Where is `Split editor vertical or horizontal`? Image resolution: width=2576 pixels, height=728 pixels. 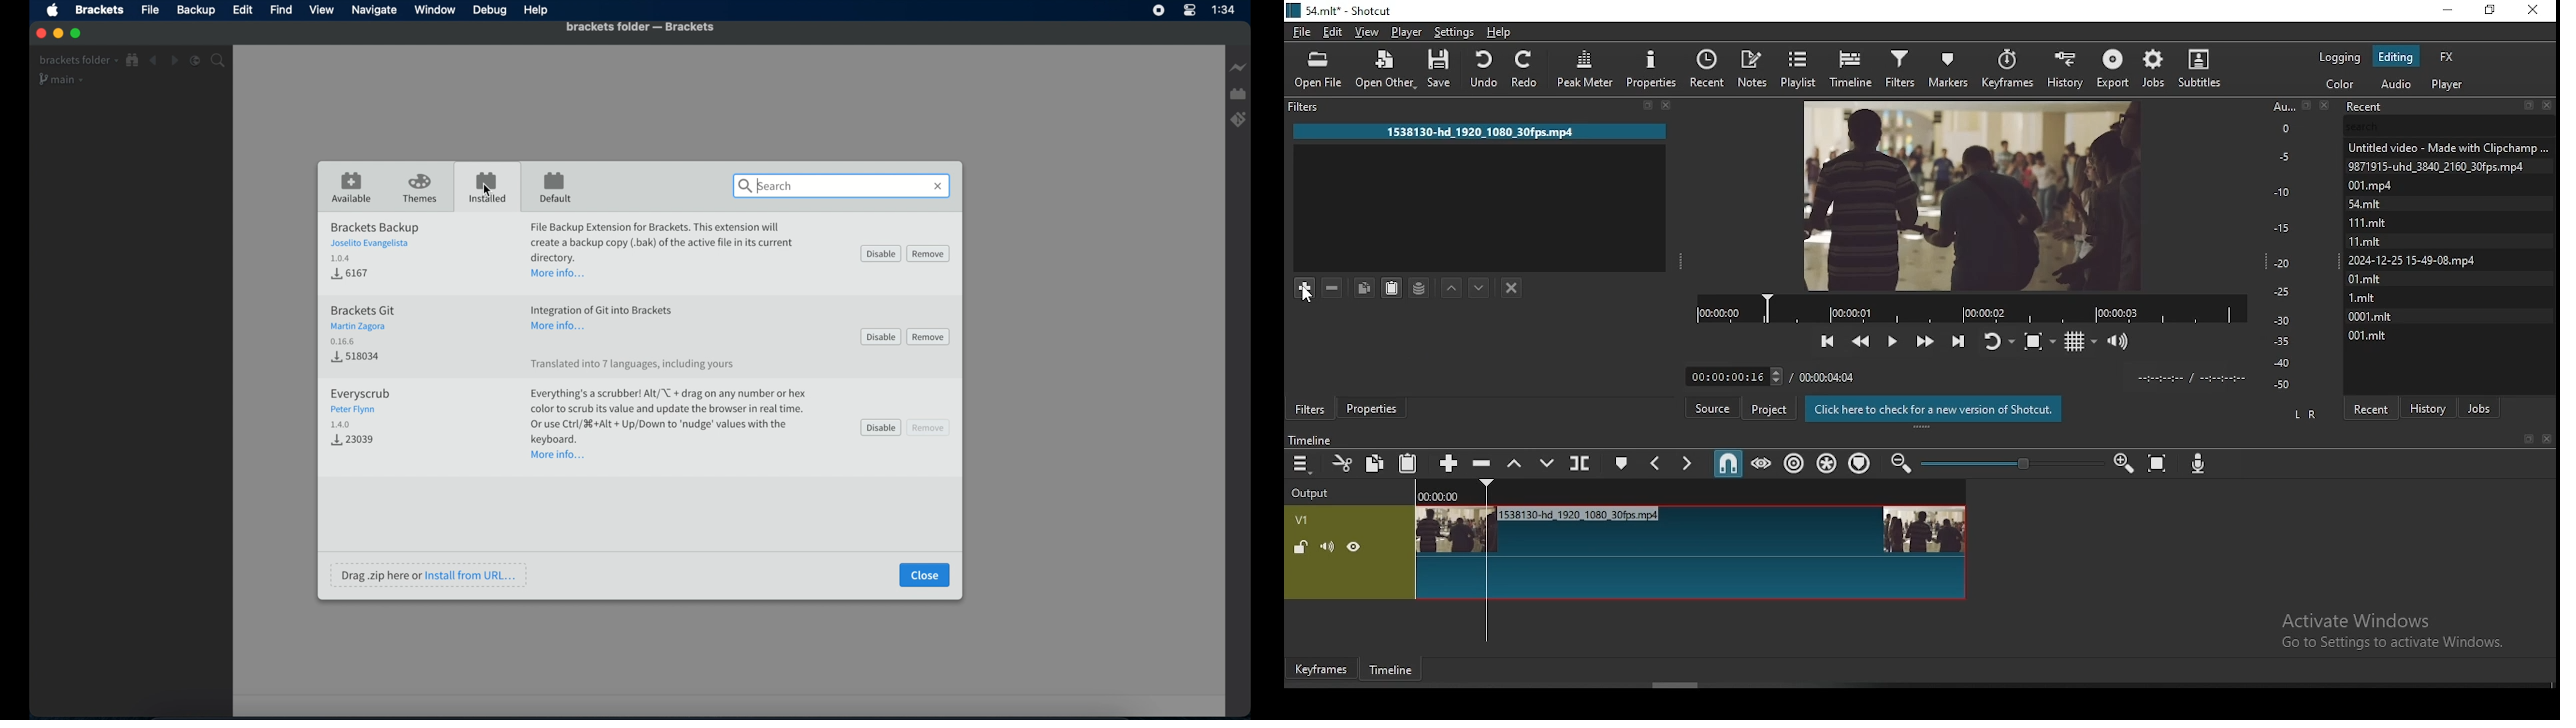 Split editor vertical or horizontal is located at coordinates (195, 61).